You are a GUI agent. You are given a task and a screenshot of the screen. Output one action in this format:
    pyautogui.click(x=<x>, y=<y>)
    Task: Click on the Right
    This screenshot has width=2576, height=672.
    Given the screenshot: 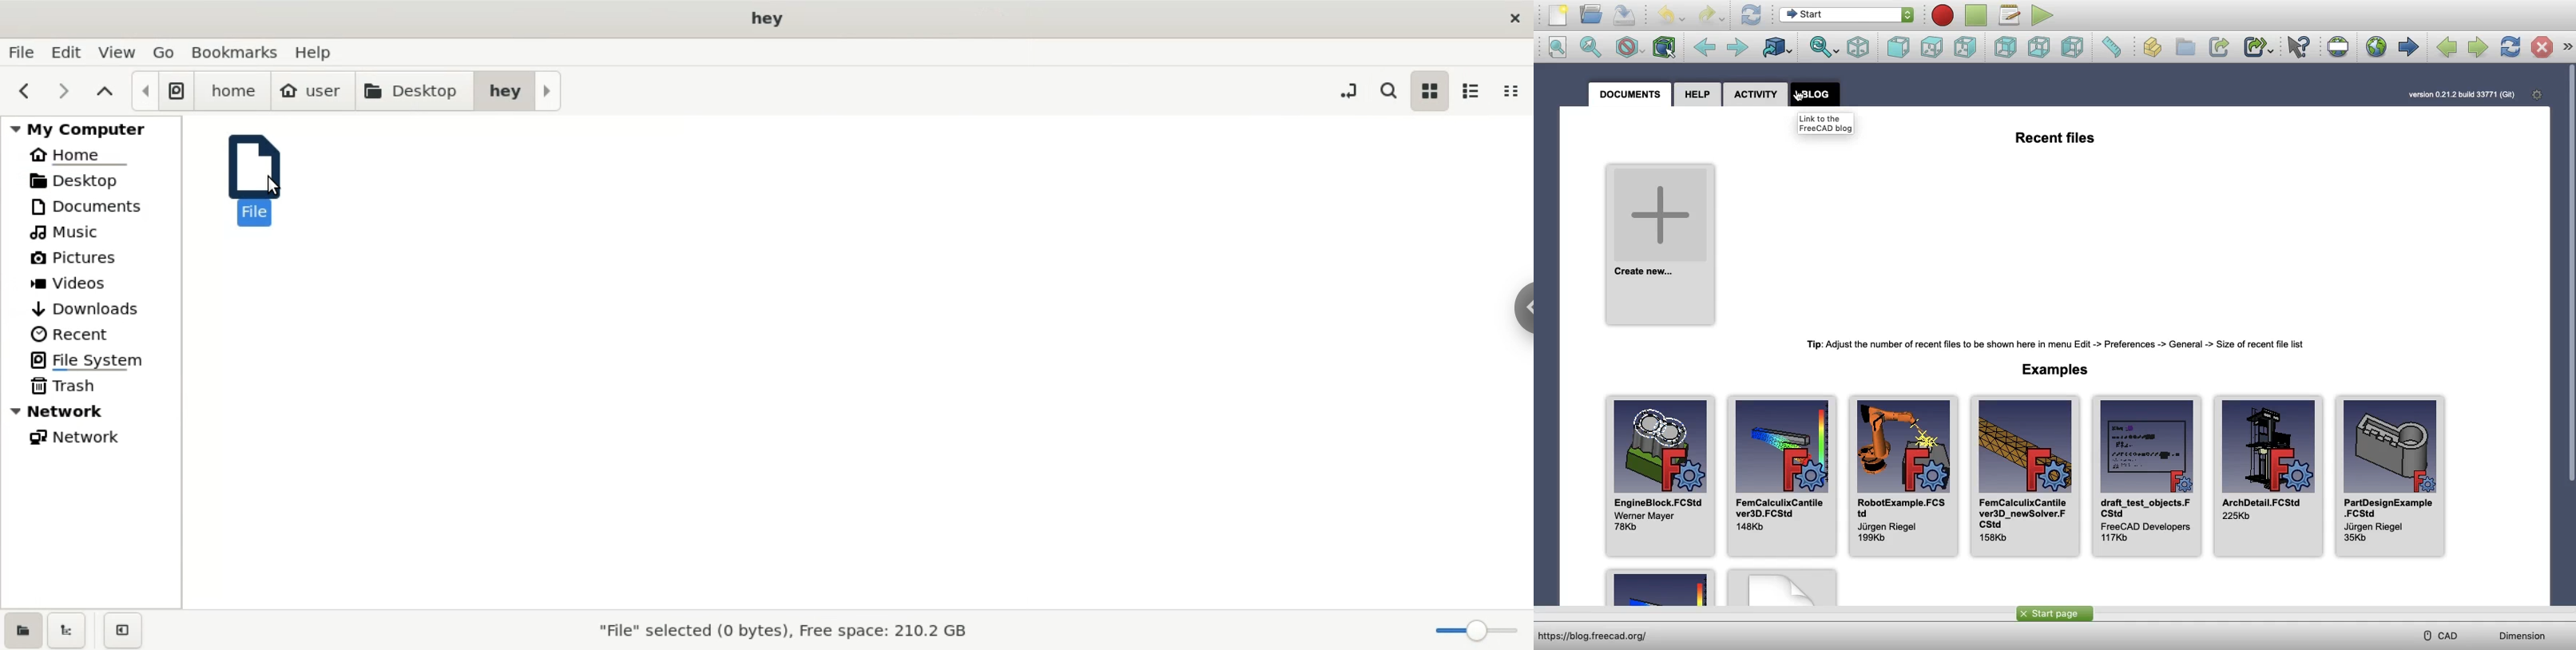 What is the action you would take?
    pyautogui.click(x=1965, y=48)
    